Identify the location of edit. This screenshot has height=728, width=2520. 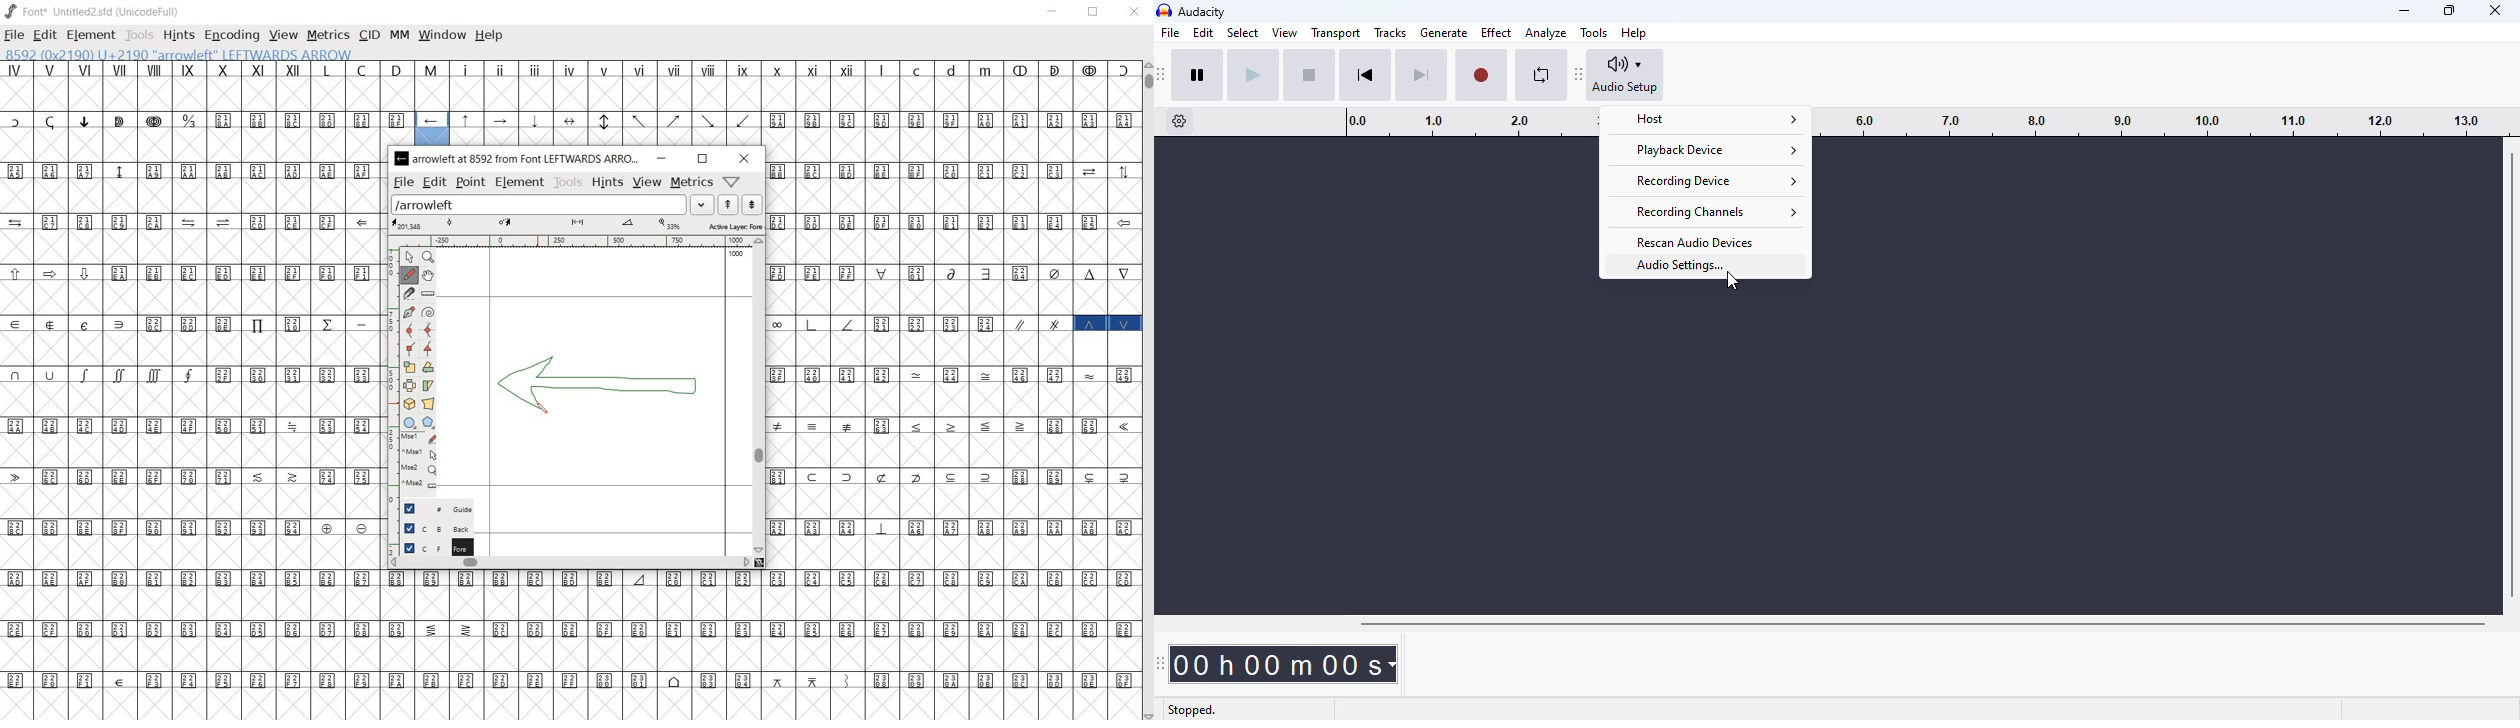
(434, 182).